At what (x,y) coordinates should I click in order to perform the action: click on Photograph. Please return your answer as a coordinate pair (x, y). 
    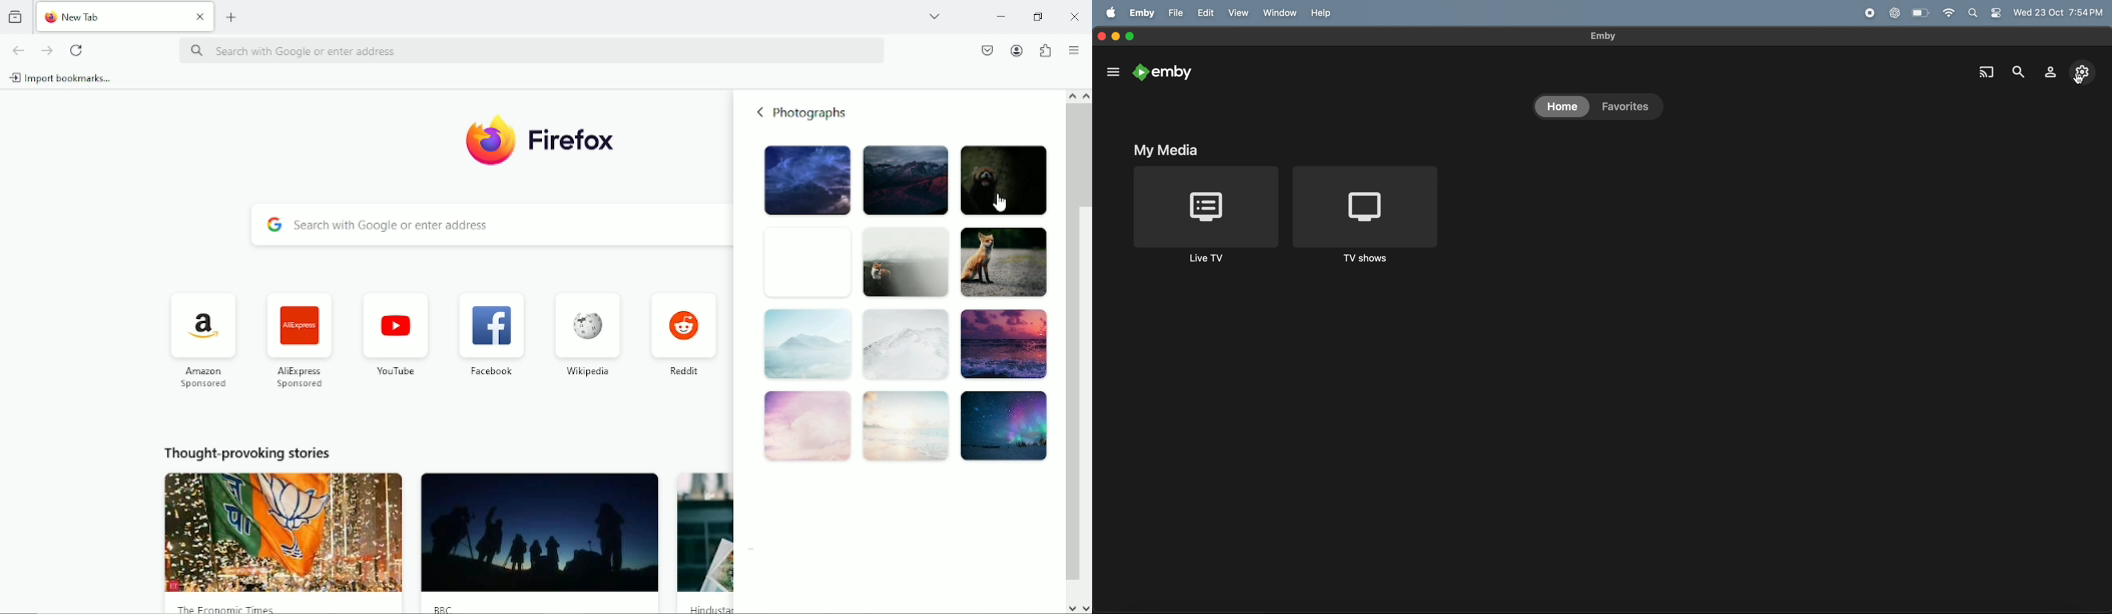
    Looking at the image, I should click on (906, 427).